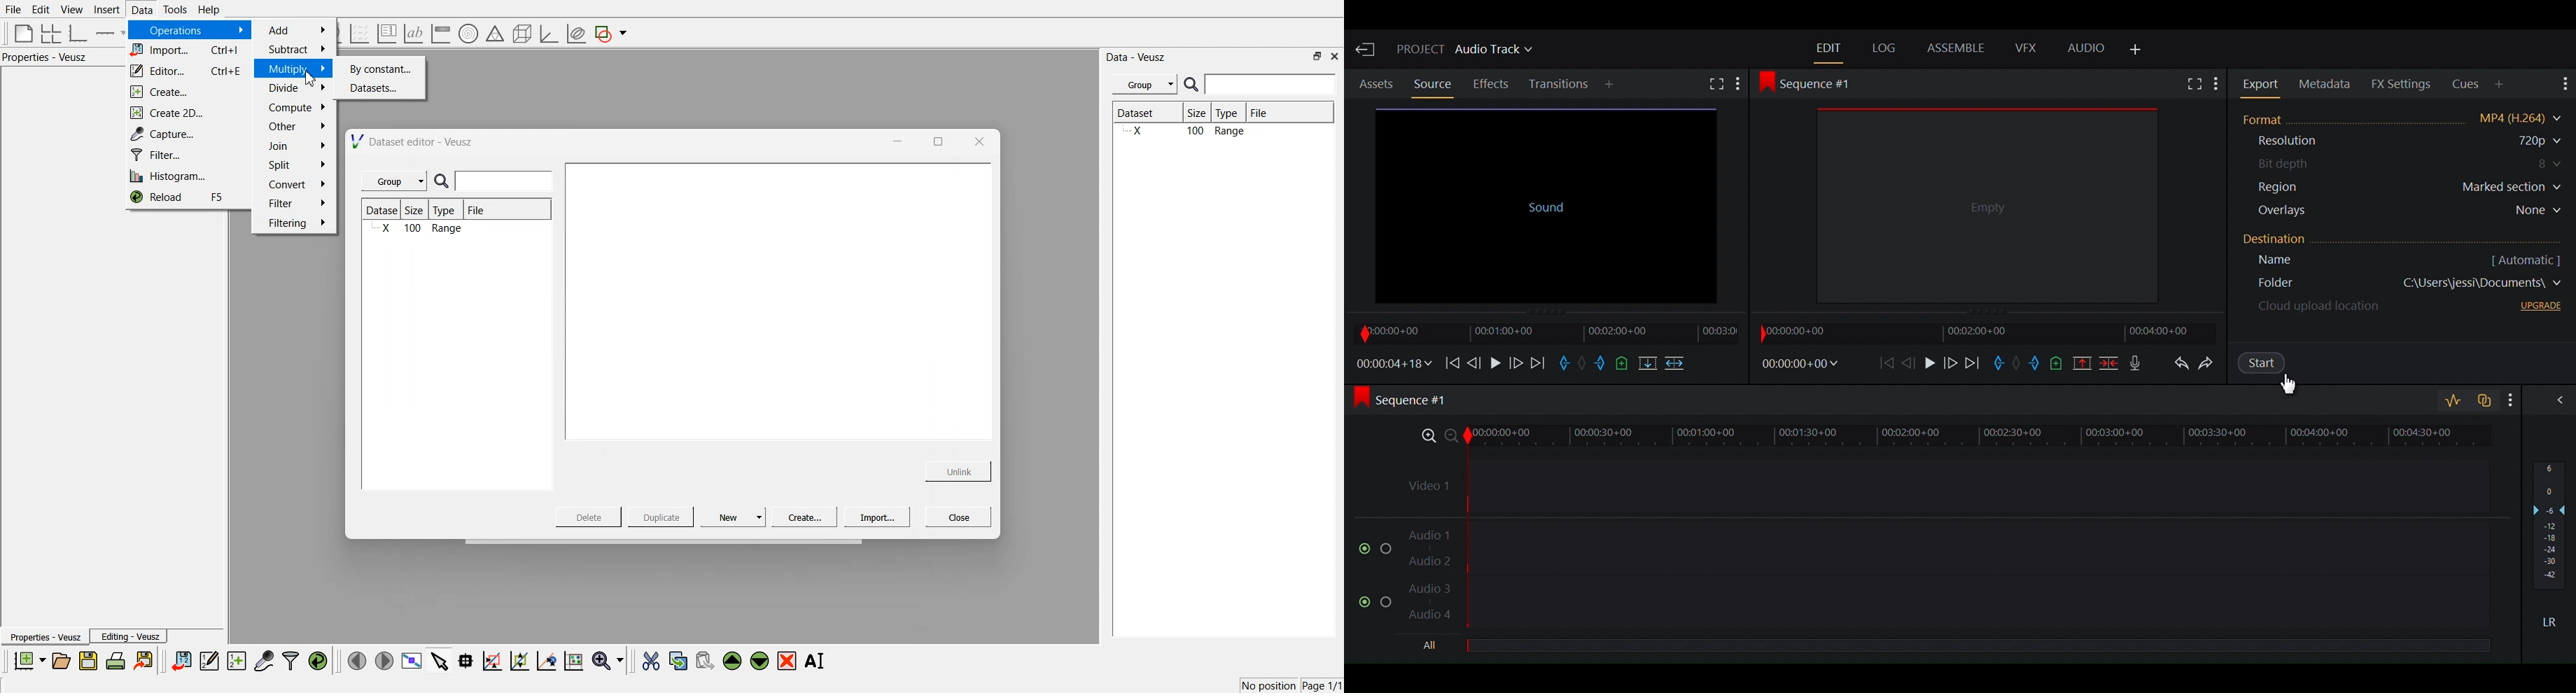 Image resolution: width=2576 pixels, height=700 pixels. I want to click on Mark in, so click(2001, 364).